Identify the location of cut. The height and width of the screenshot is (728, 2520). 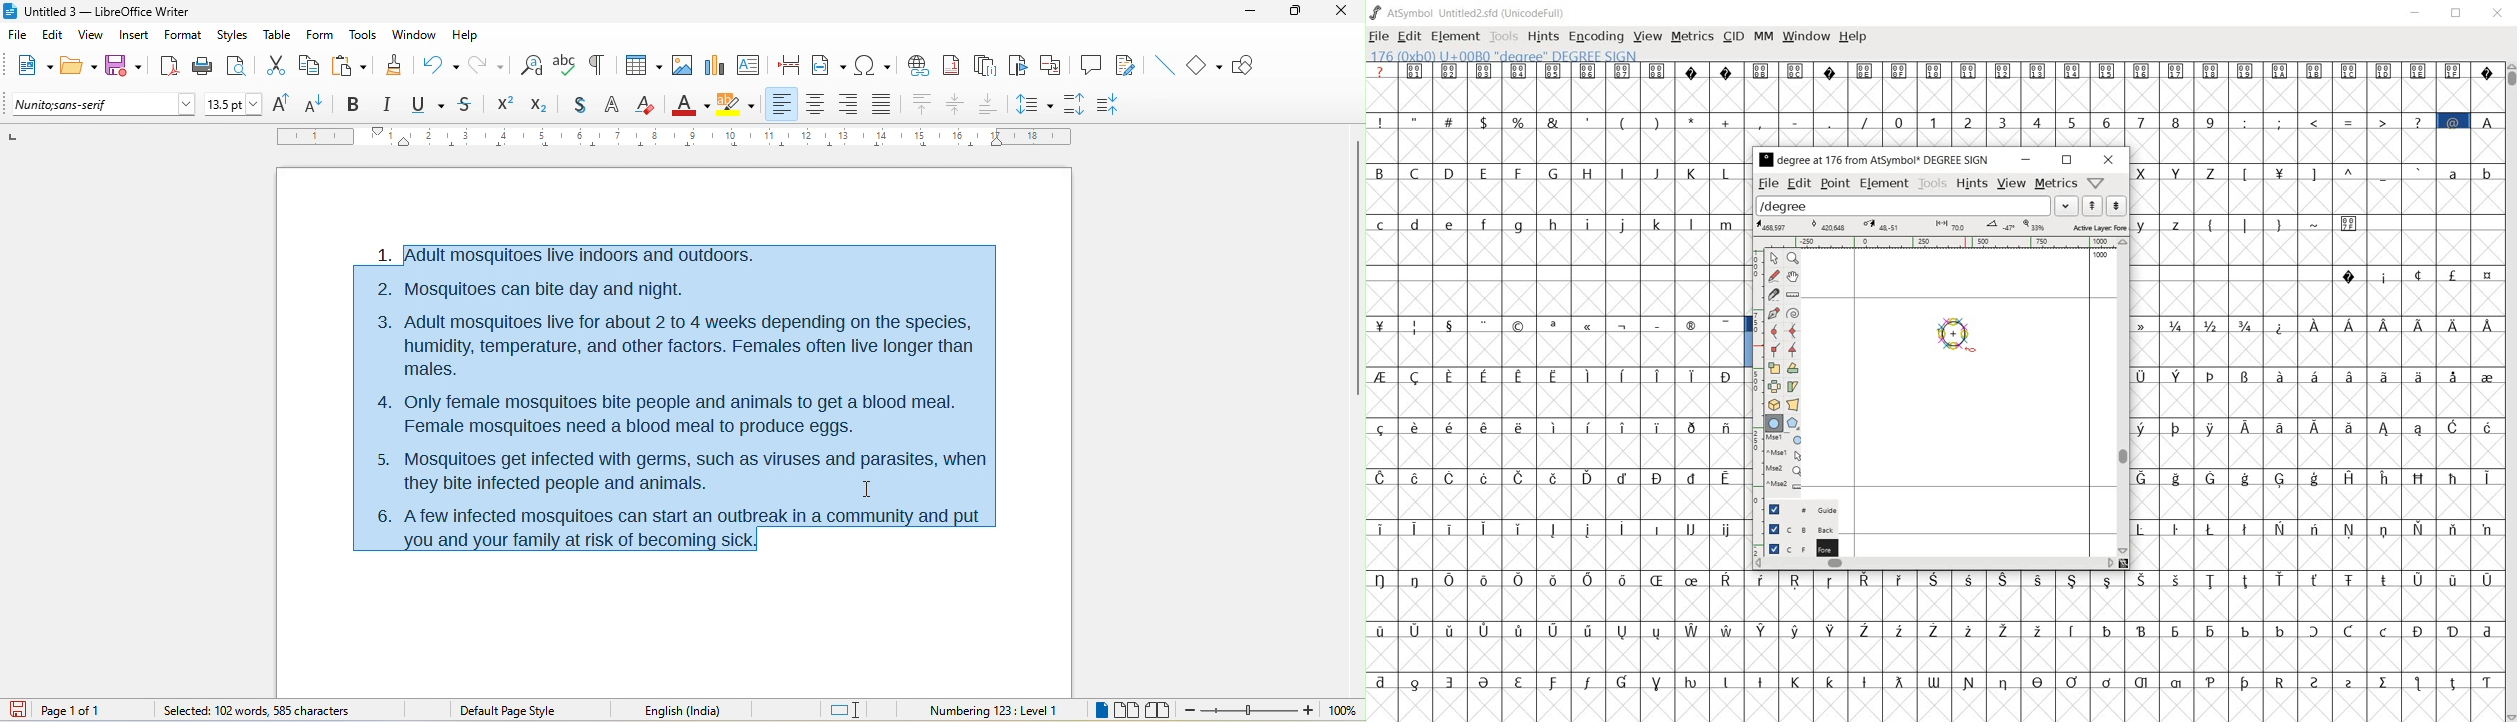
(279, 66).